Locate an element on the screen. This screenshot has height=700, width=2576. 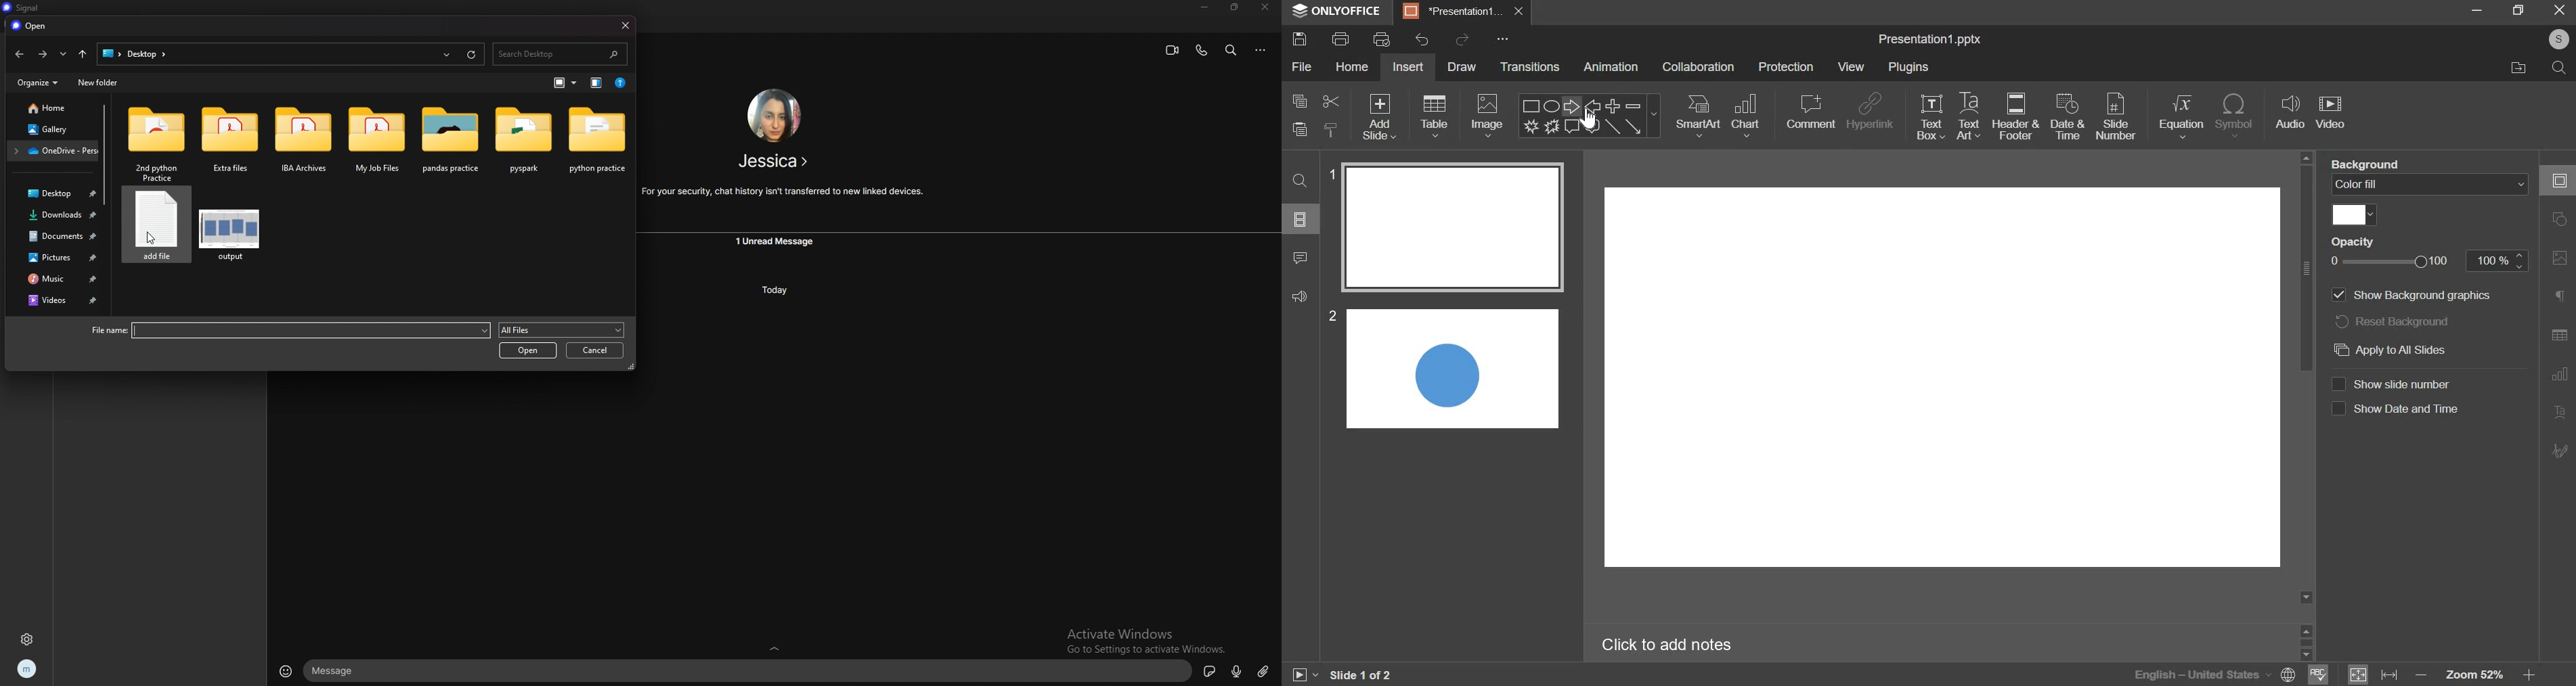
header & footer is located at coordinates (2015, 115).